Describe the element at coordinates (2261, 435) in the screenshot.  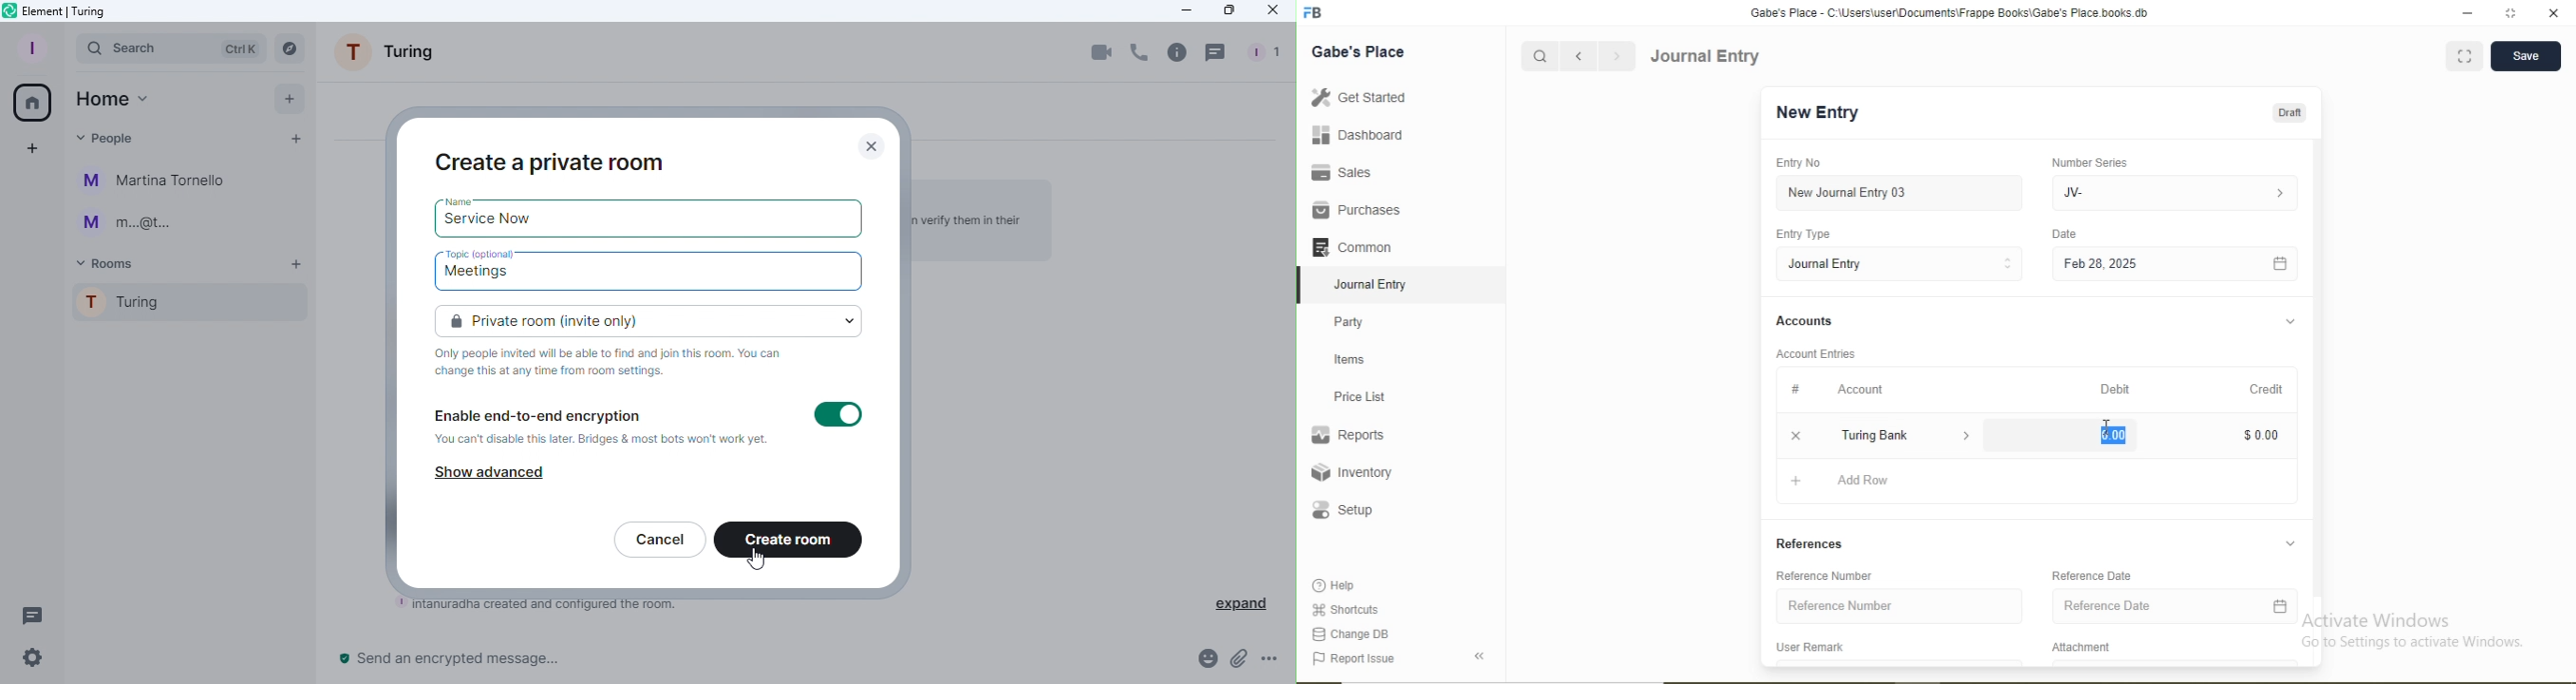
I see `$0.00` at that location.